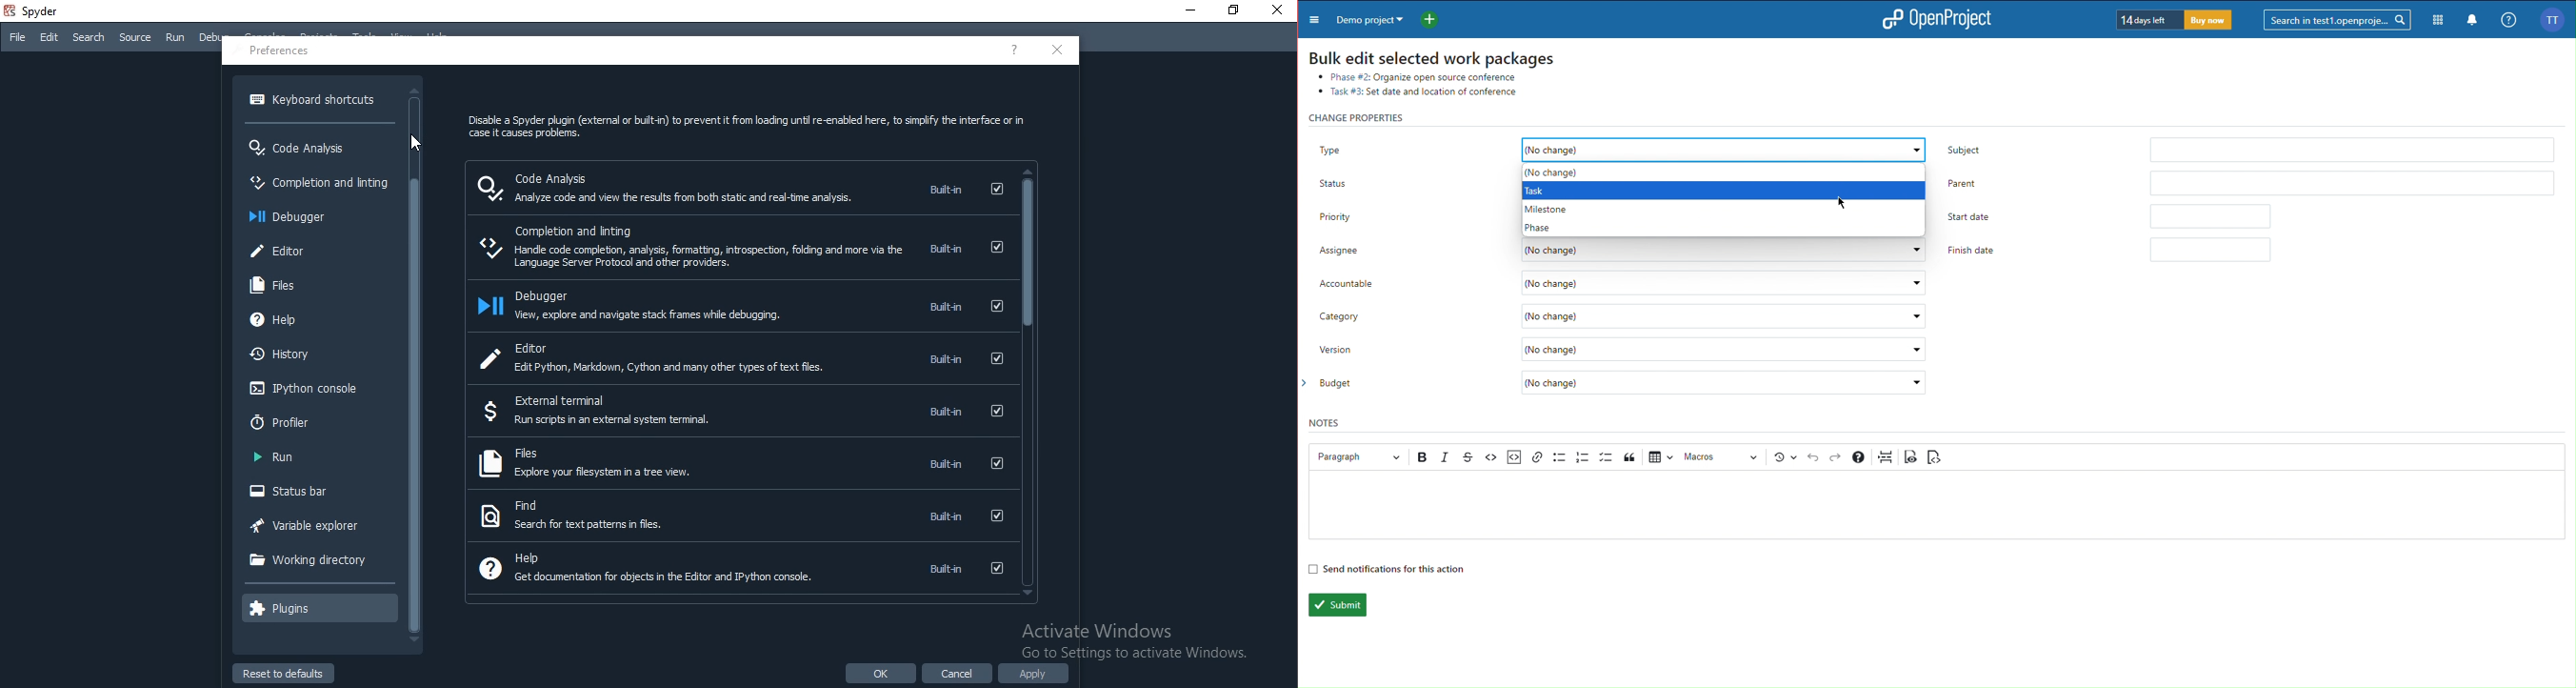  What do you see at coordinates (743, 568) in the screenshot?
I see `help` at bounding box center [743, 568].